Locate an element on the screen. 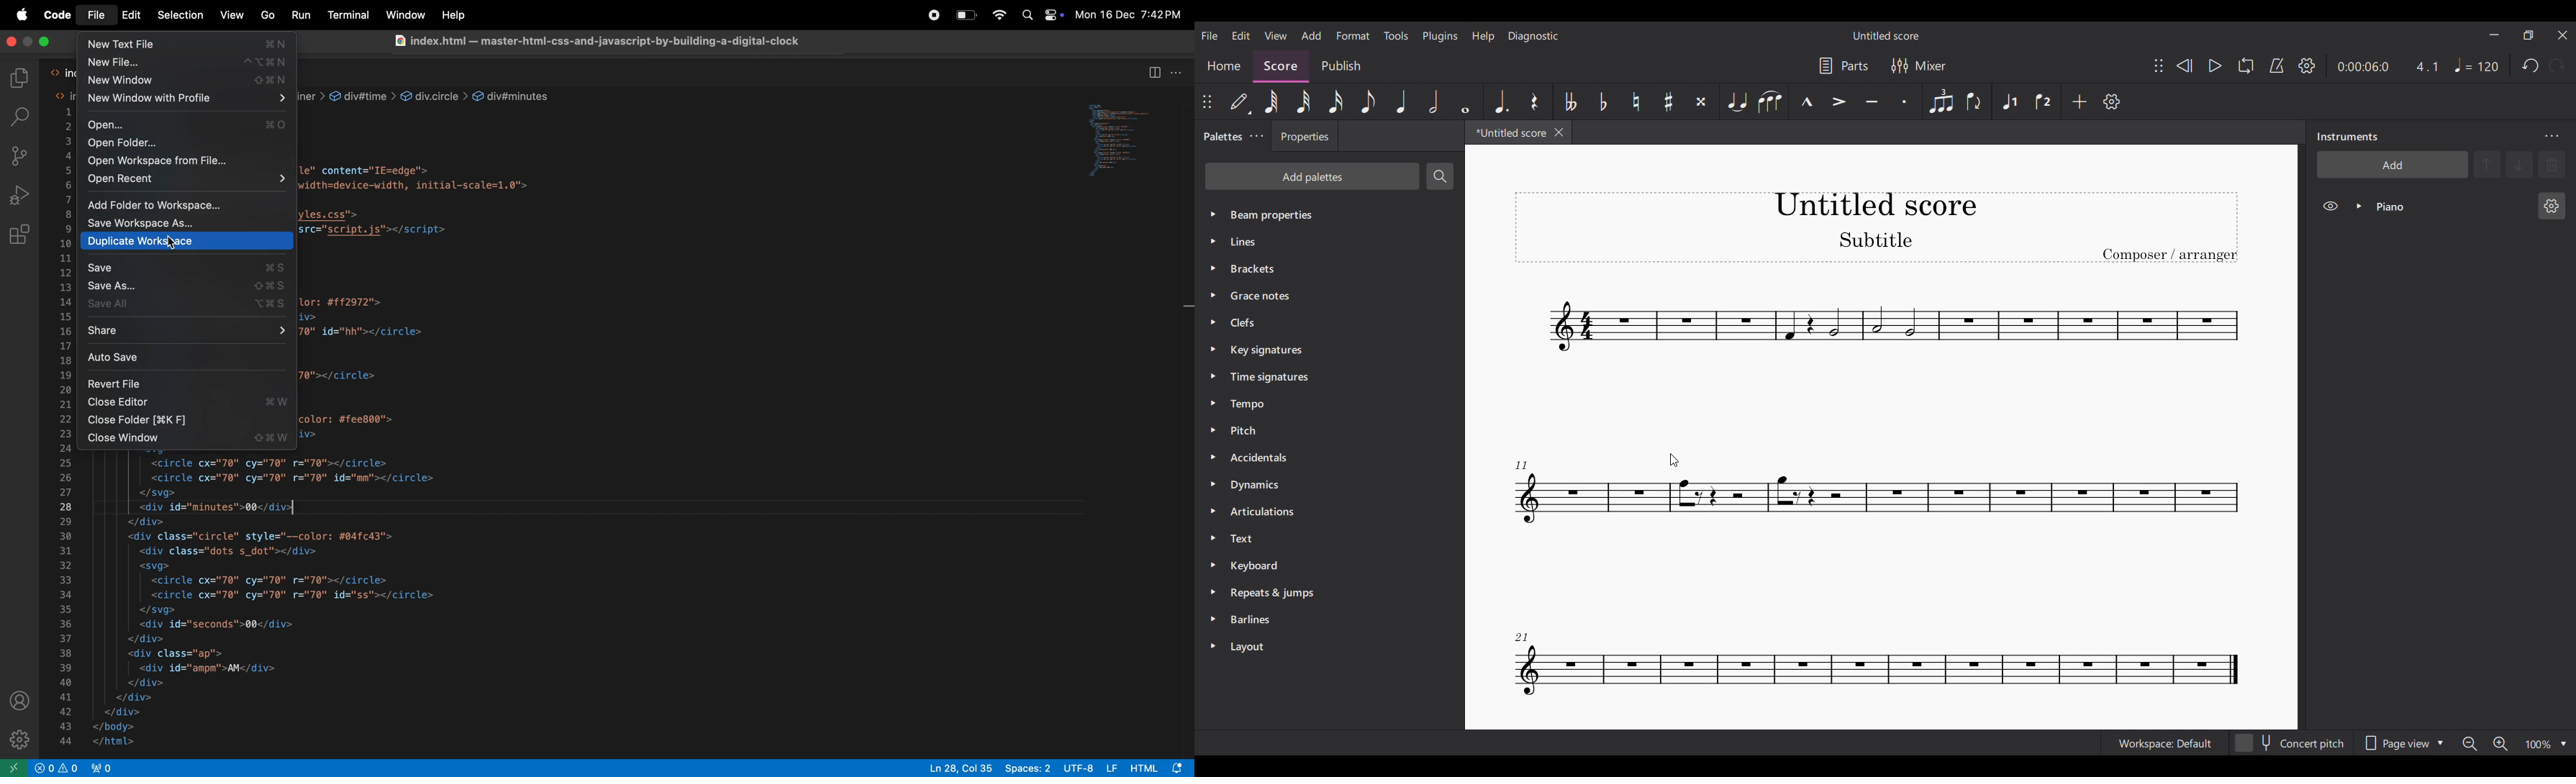  save workspace is located at coordinates (185, 225).